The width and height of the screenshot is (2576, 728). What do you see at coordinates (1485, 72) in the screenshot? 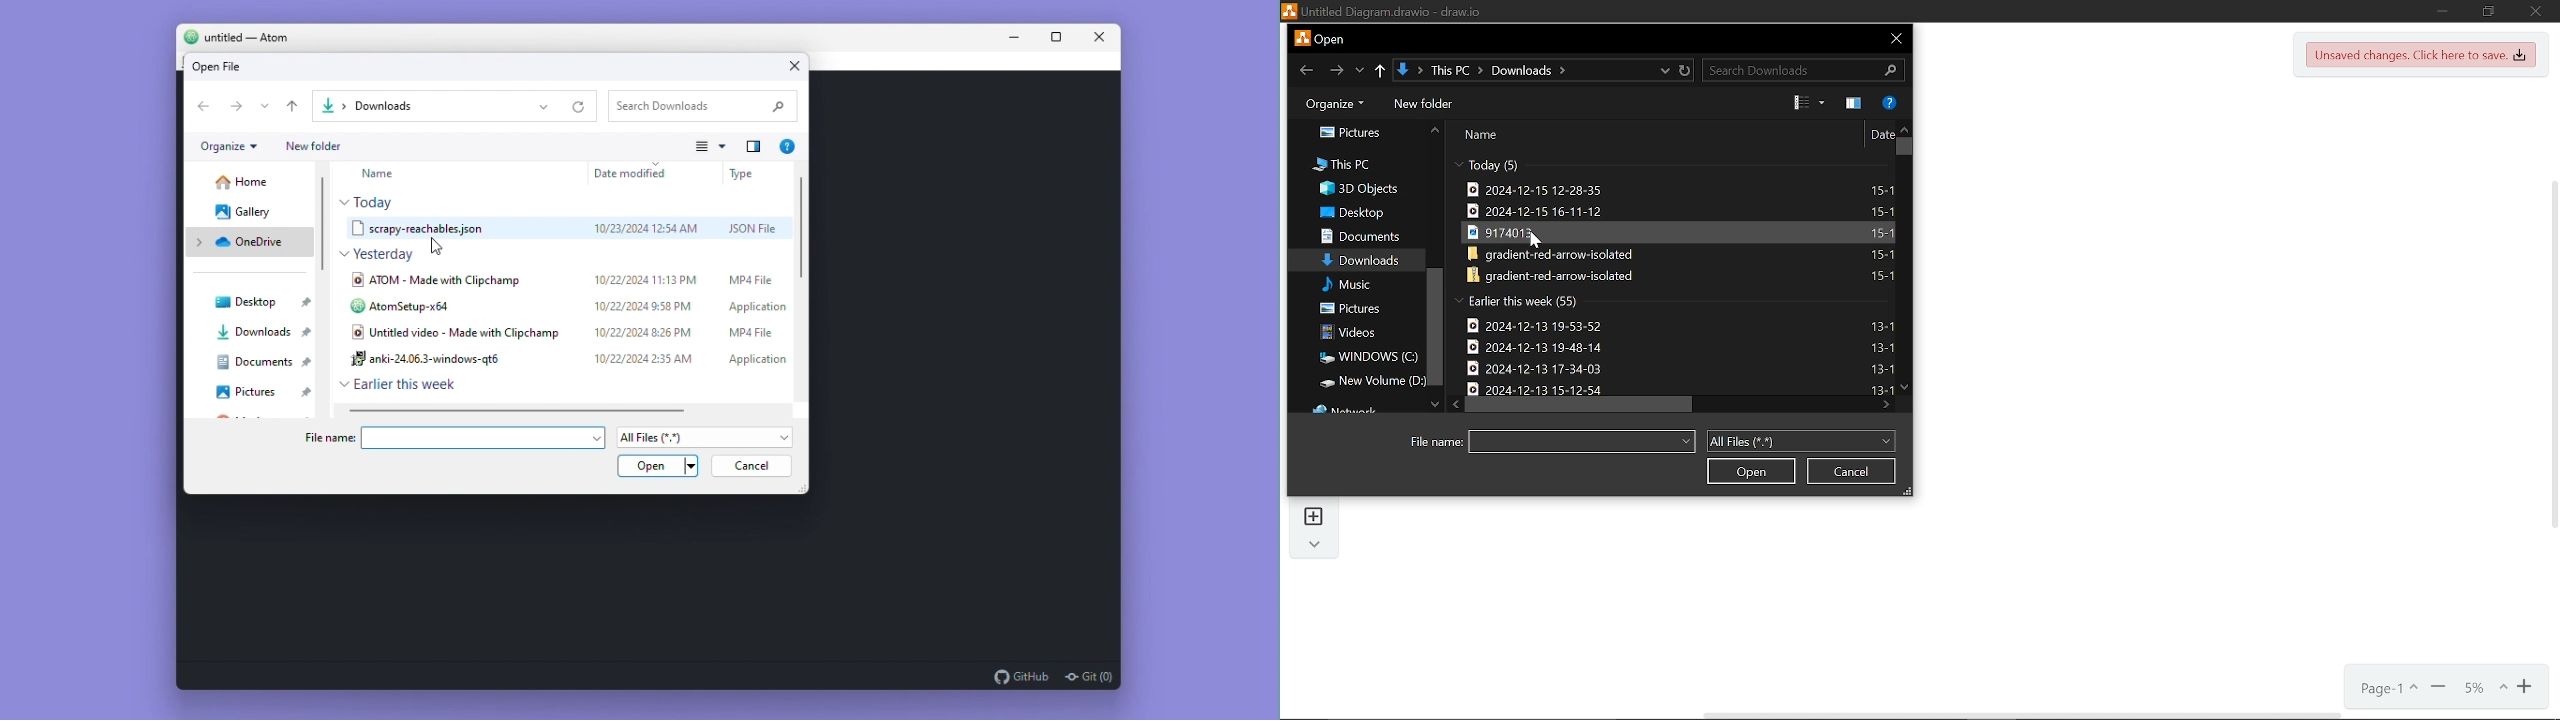
I see `Path to the current location` at bounding box center [1485, 72].